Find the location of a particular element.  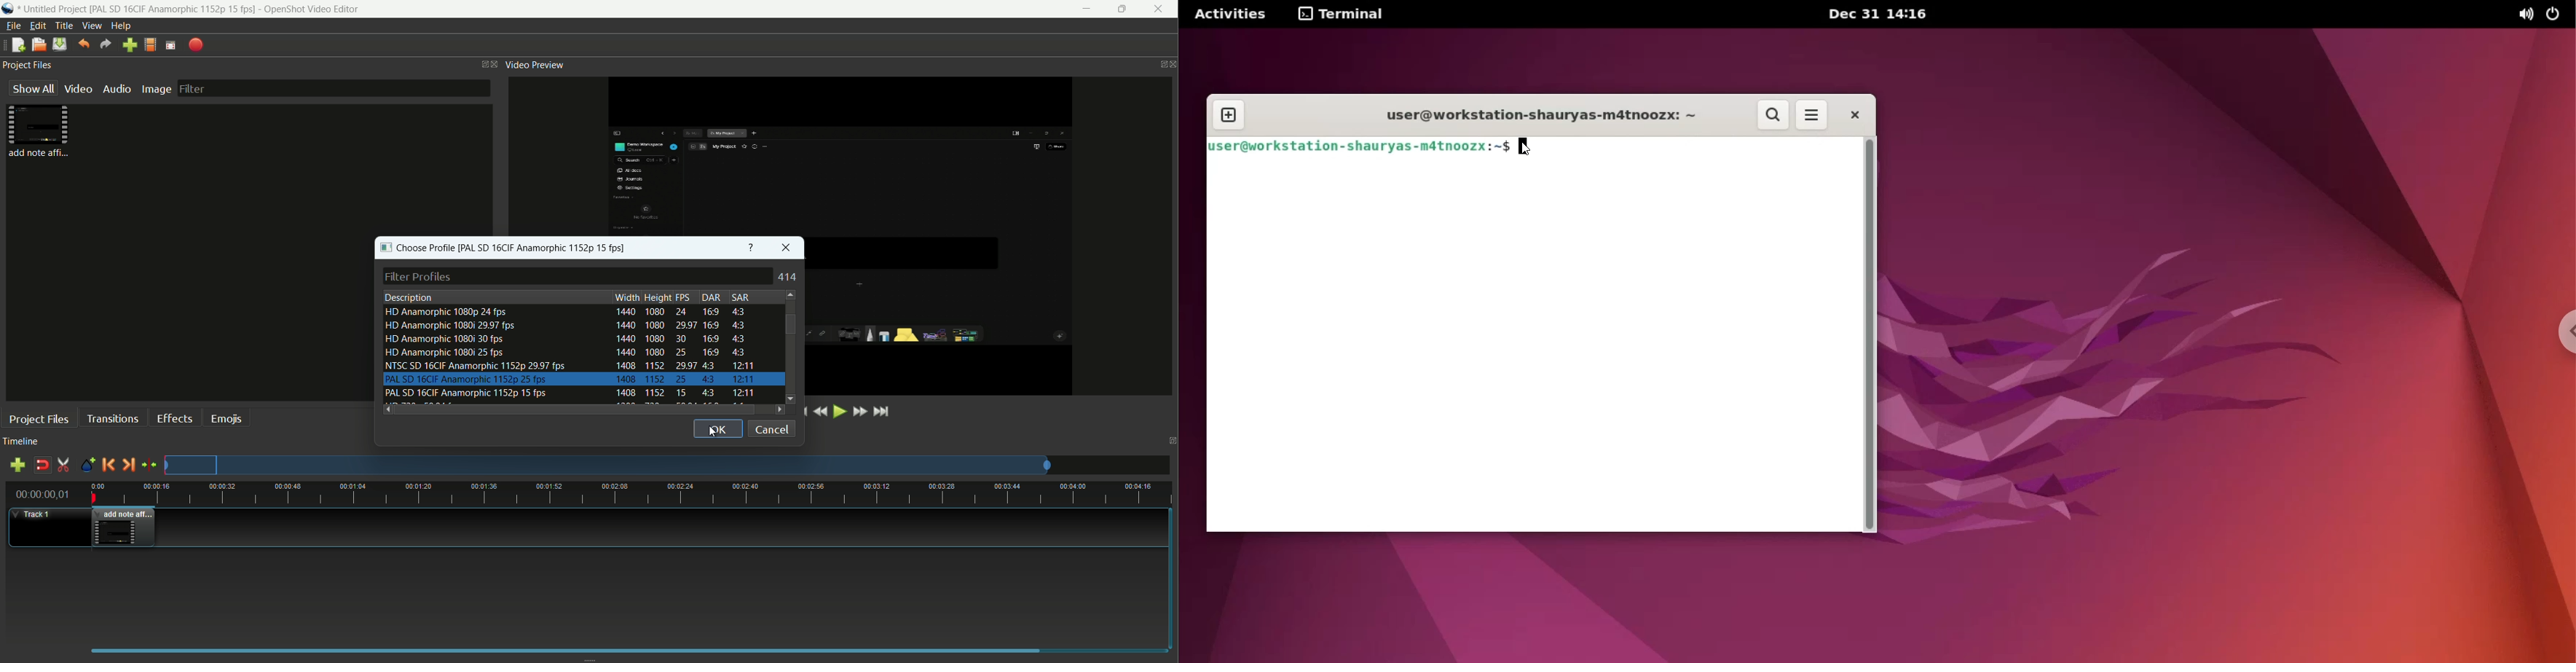

user@workstation-shauryas-m4tnoozx:~$ is located at coordinates (1355, 147).